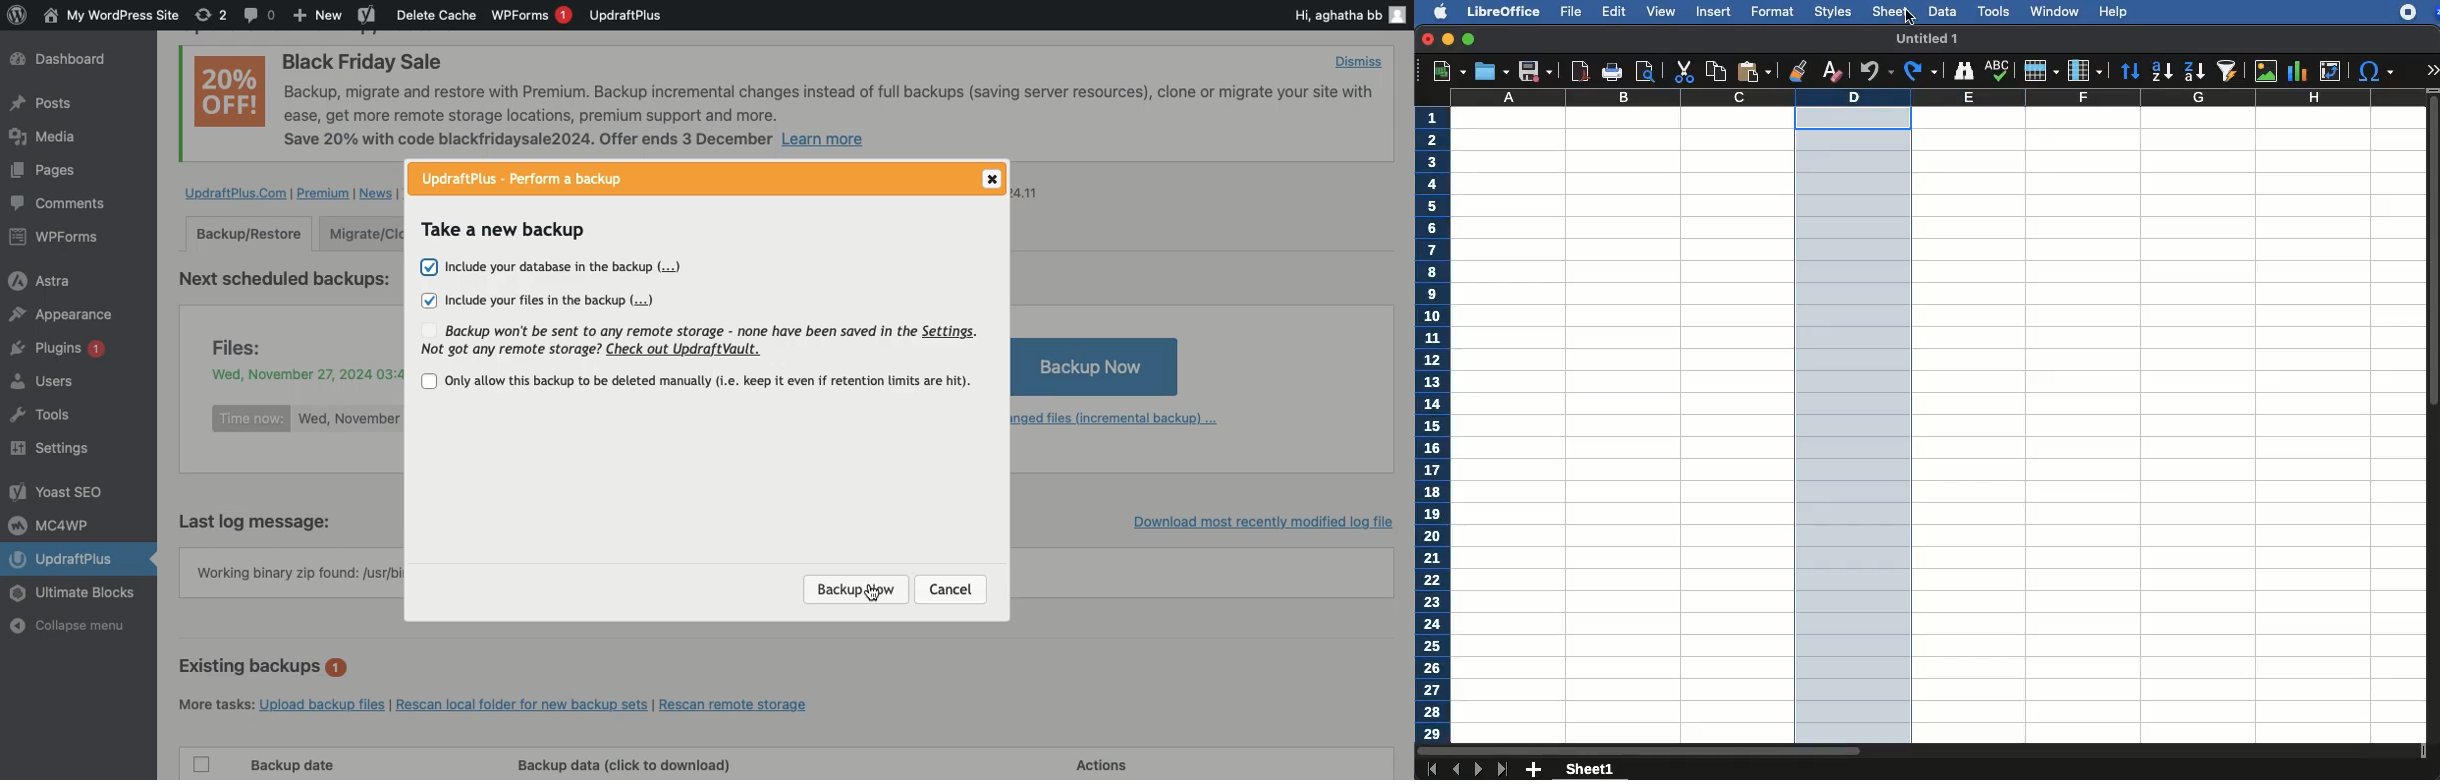 The height and width of the screenshot is (784, 2464). I want to click on column selected, so click(1855, 426).